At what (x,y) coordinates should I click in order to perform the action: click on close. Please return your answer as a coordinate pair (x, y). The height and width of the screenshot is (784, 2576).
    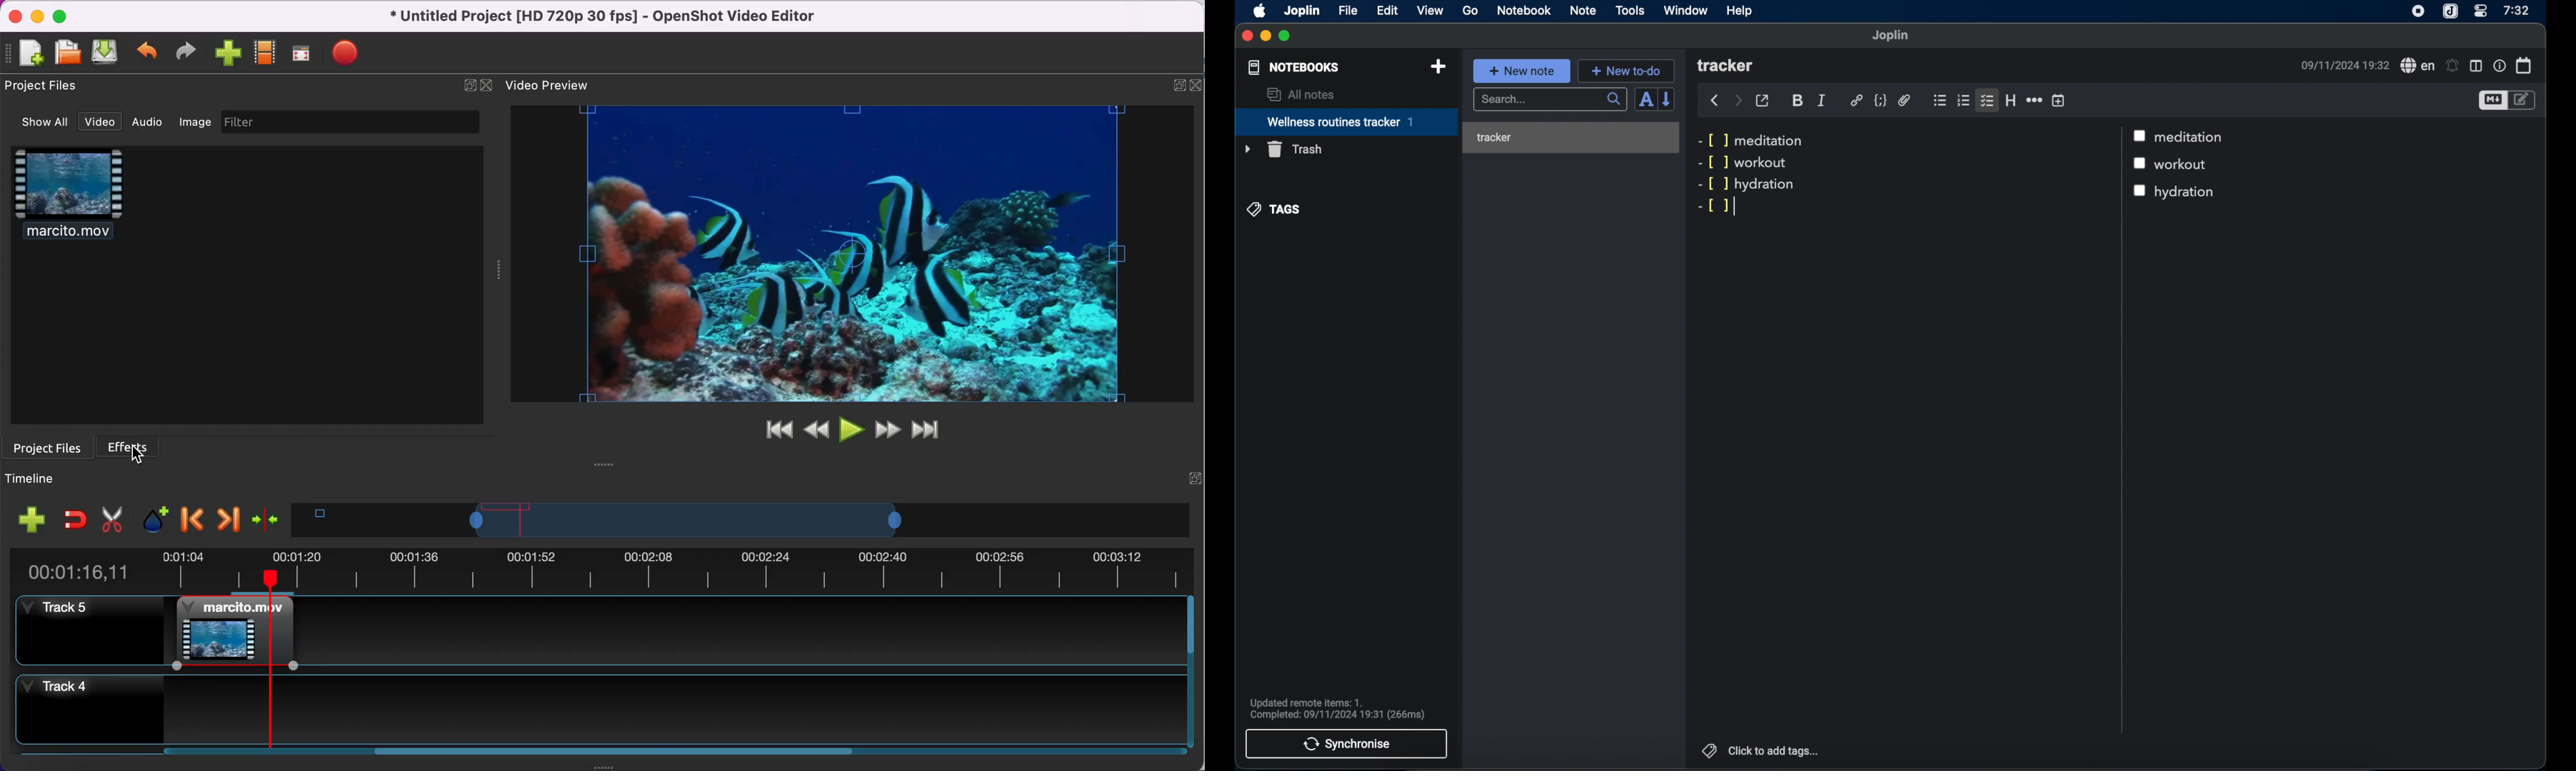
    Looking at the image, I should click on (1248, 36).